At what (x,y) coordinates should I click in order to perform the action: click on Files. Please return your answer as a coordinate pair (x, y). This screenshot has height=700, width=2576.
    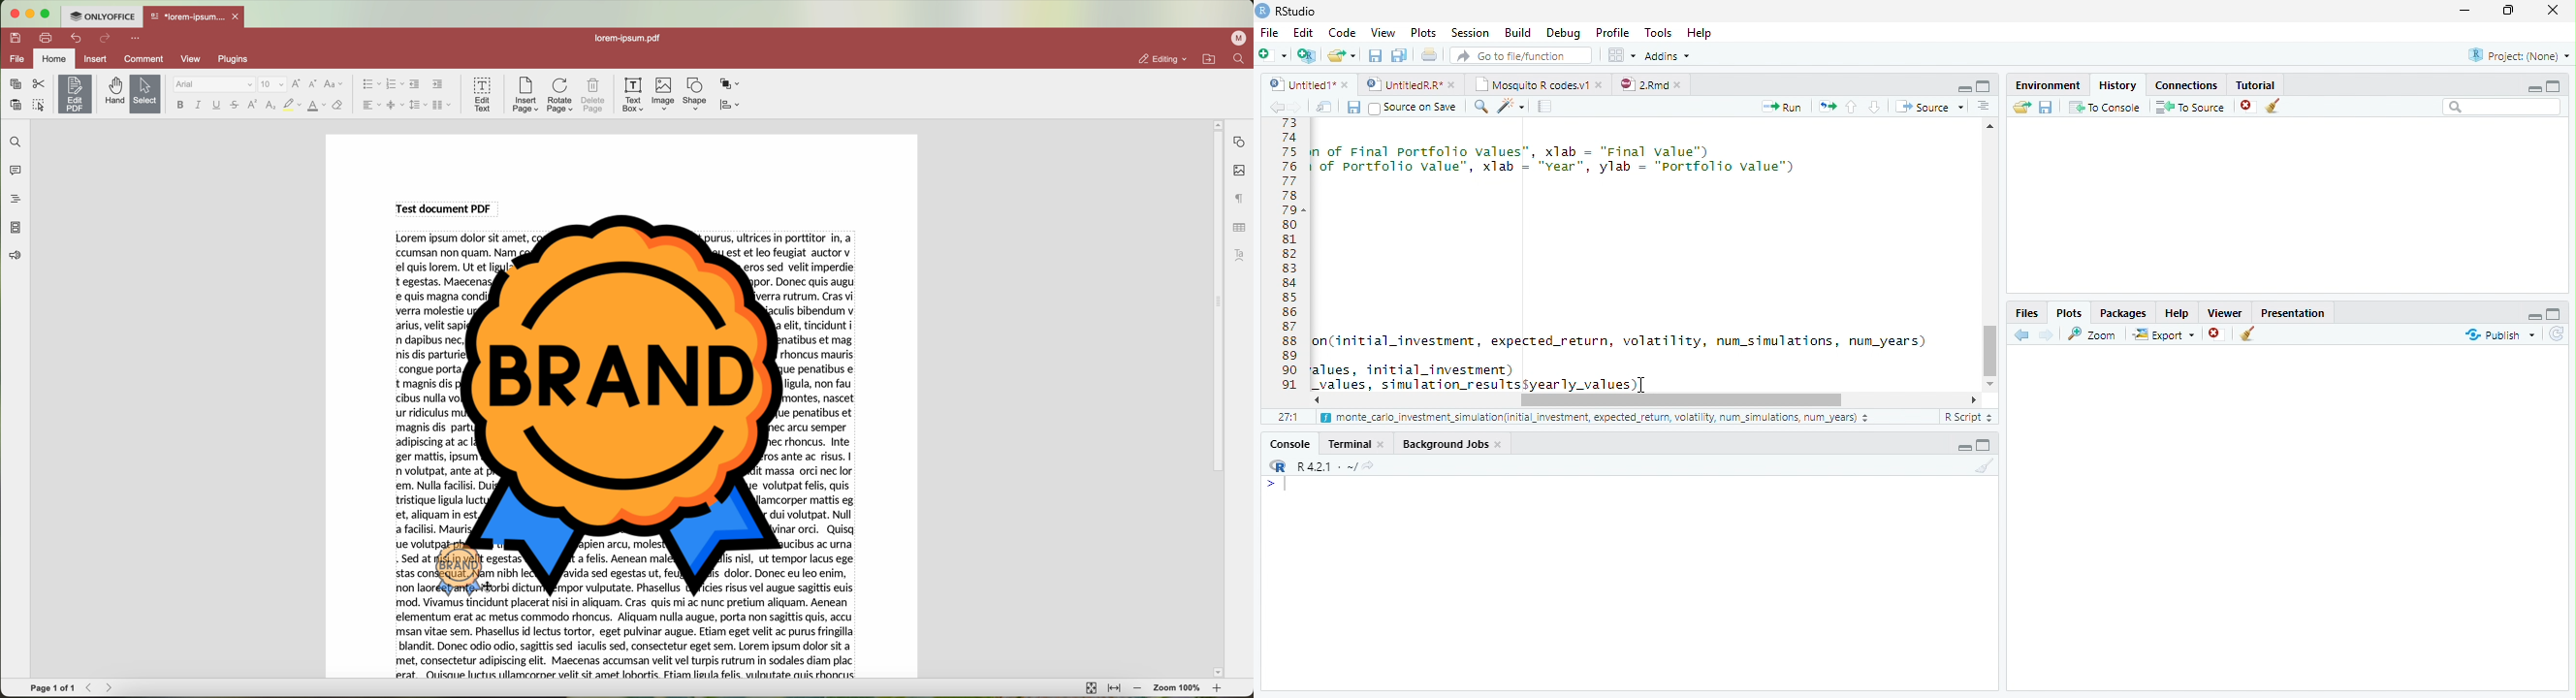
    Looking at the image, I should click on (2027, 312).